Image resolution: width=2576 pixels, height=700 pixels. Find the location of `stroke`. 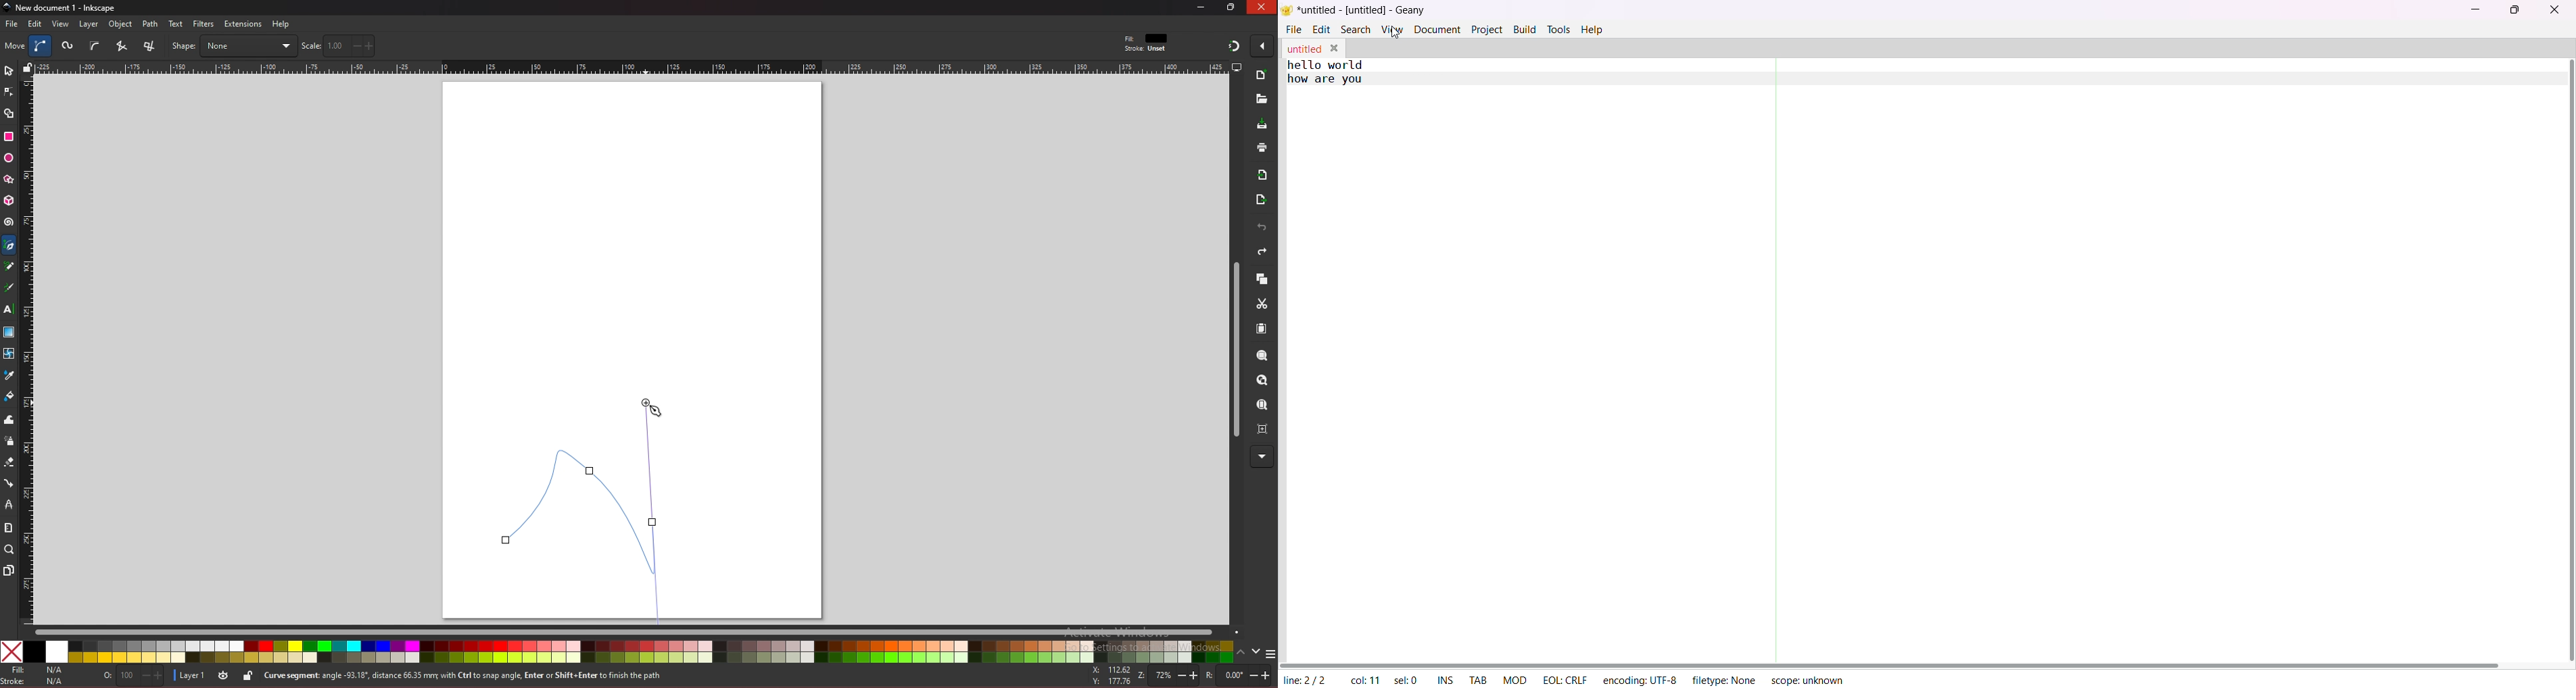

stroke is located at coordinates (35, 681).